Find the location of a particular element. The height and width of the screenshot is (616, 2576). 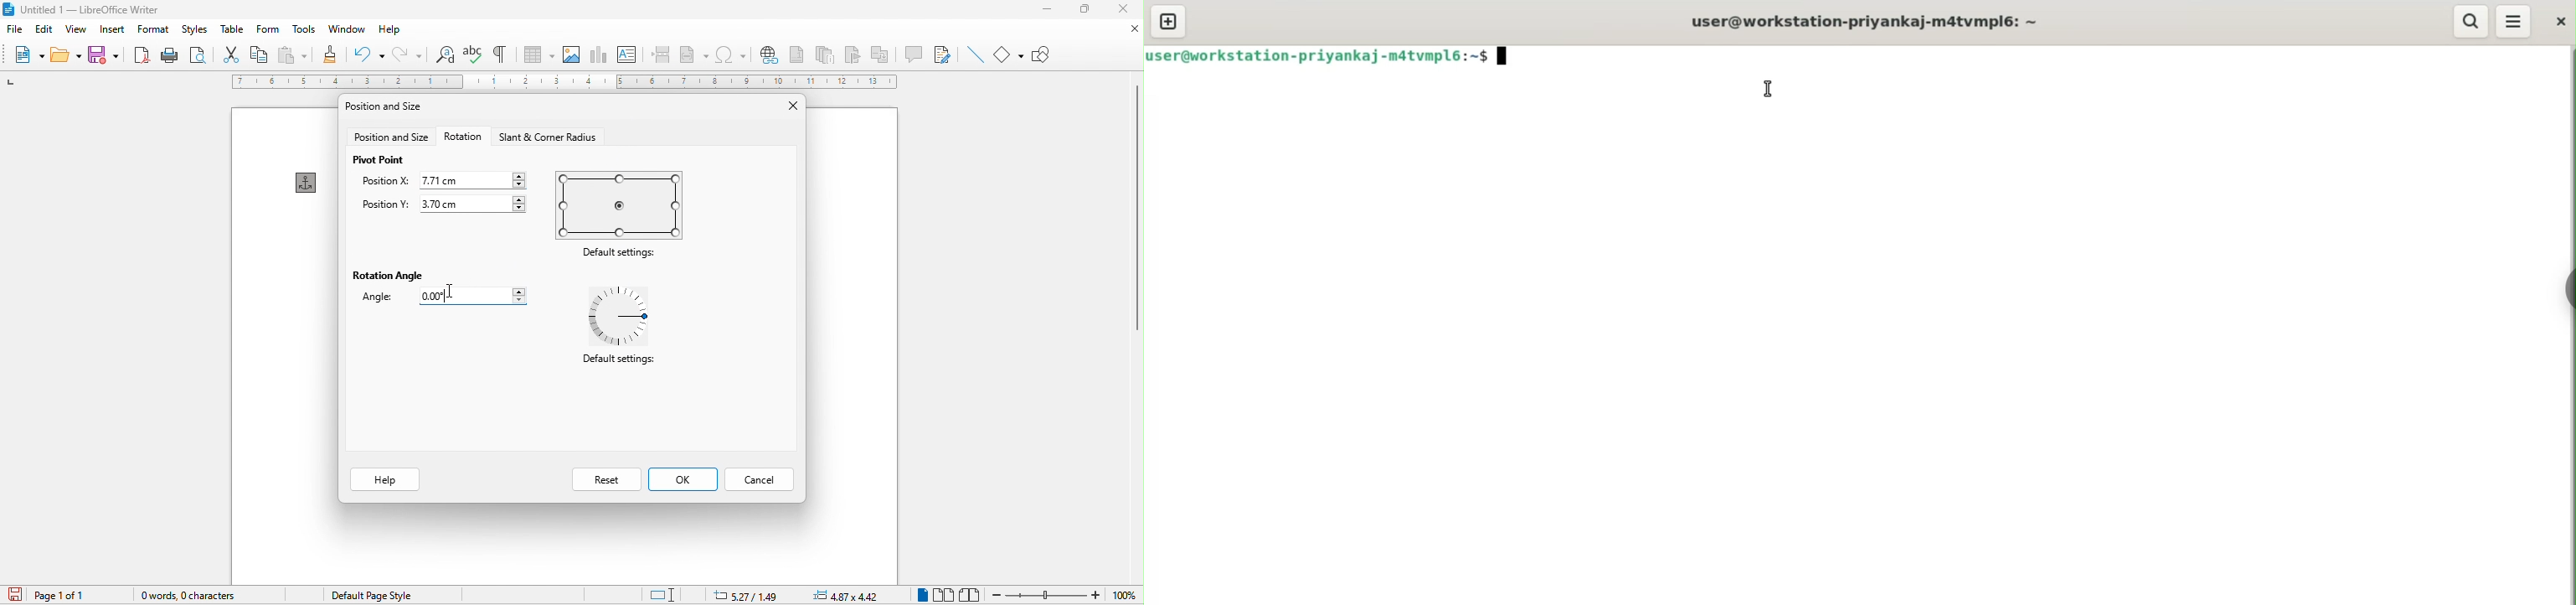

field is located at coordinates (694, 53).